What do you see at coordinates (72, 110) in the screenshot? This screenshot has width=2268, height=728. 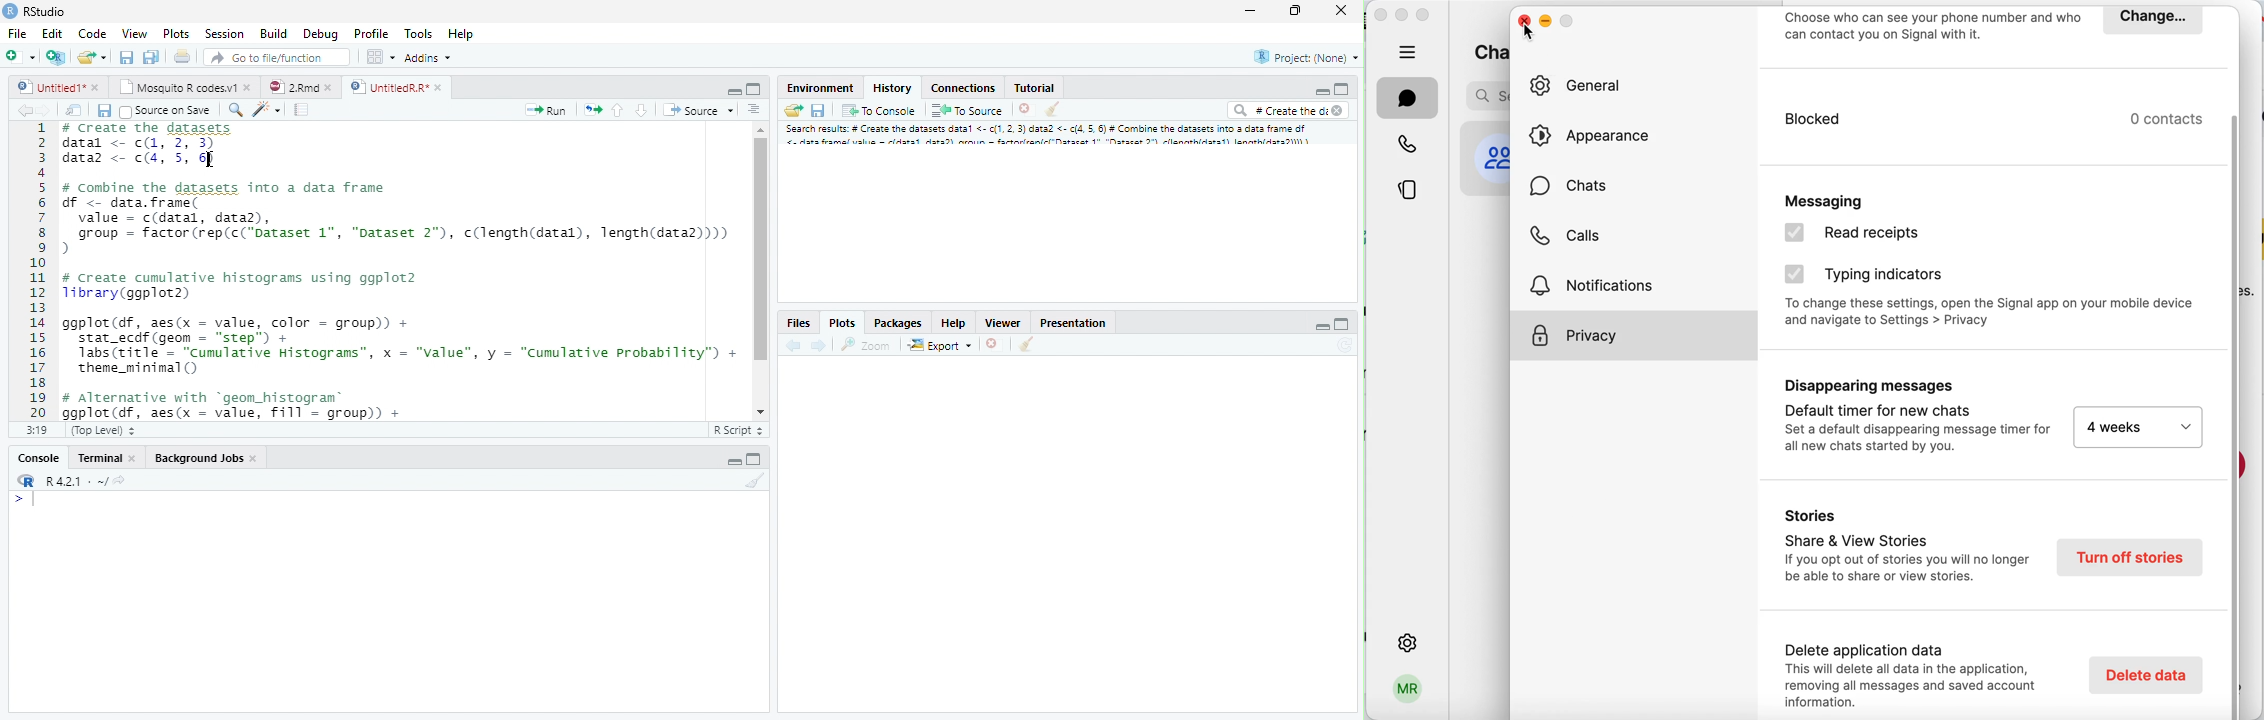 I see `Show in the new window` at bounding box center [72, 110].